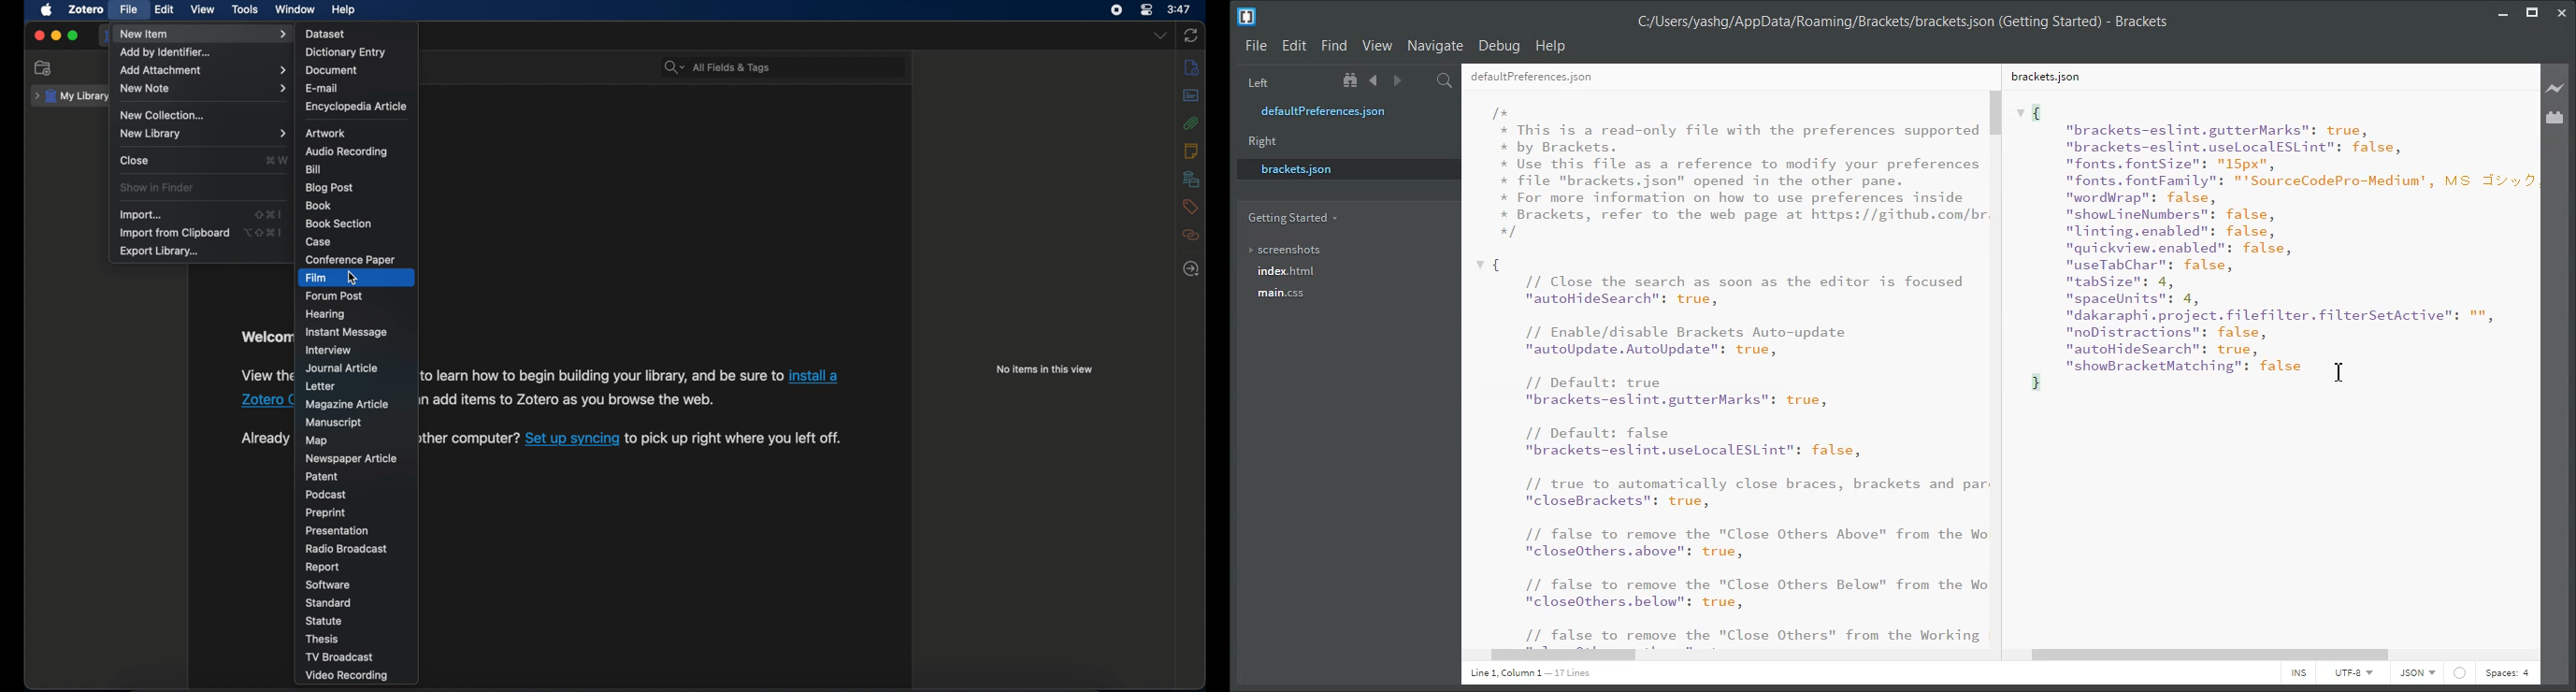  I want to click on Icon, so click(2460, 673).